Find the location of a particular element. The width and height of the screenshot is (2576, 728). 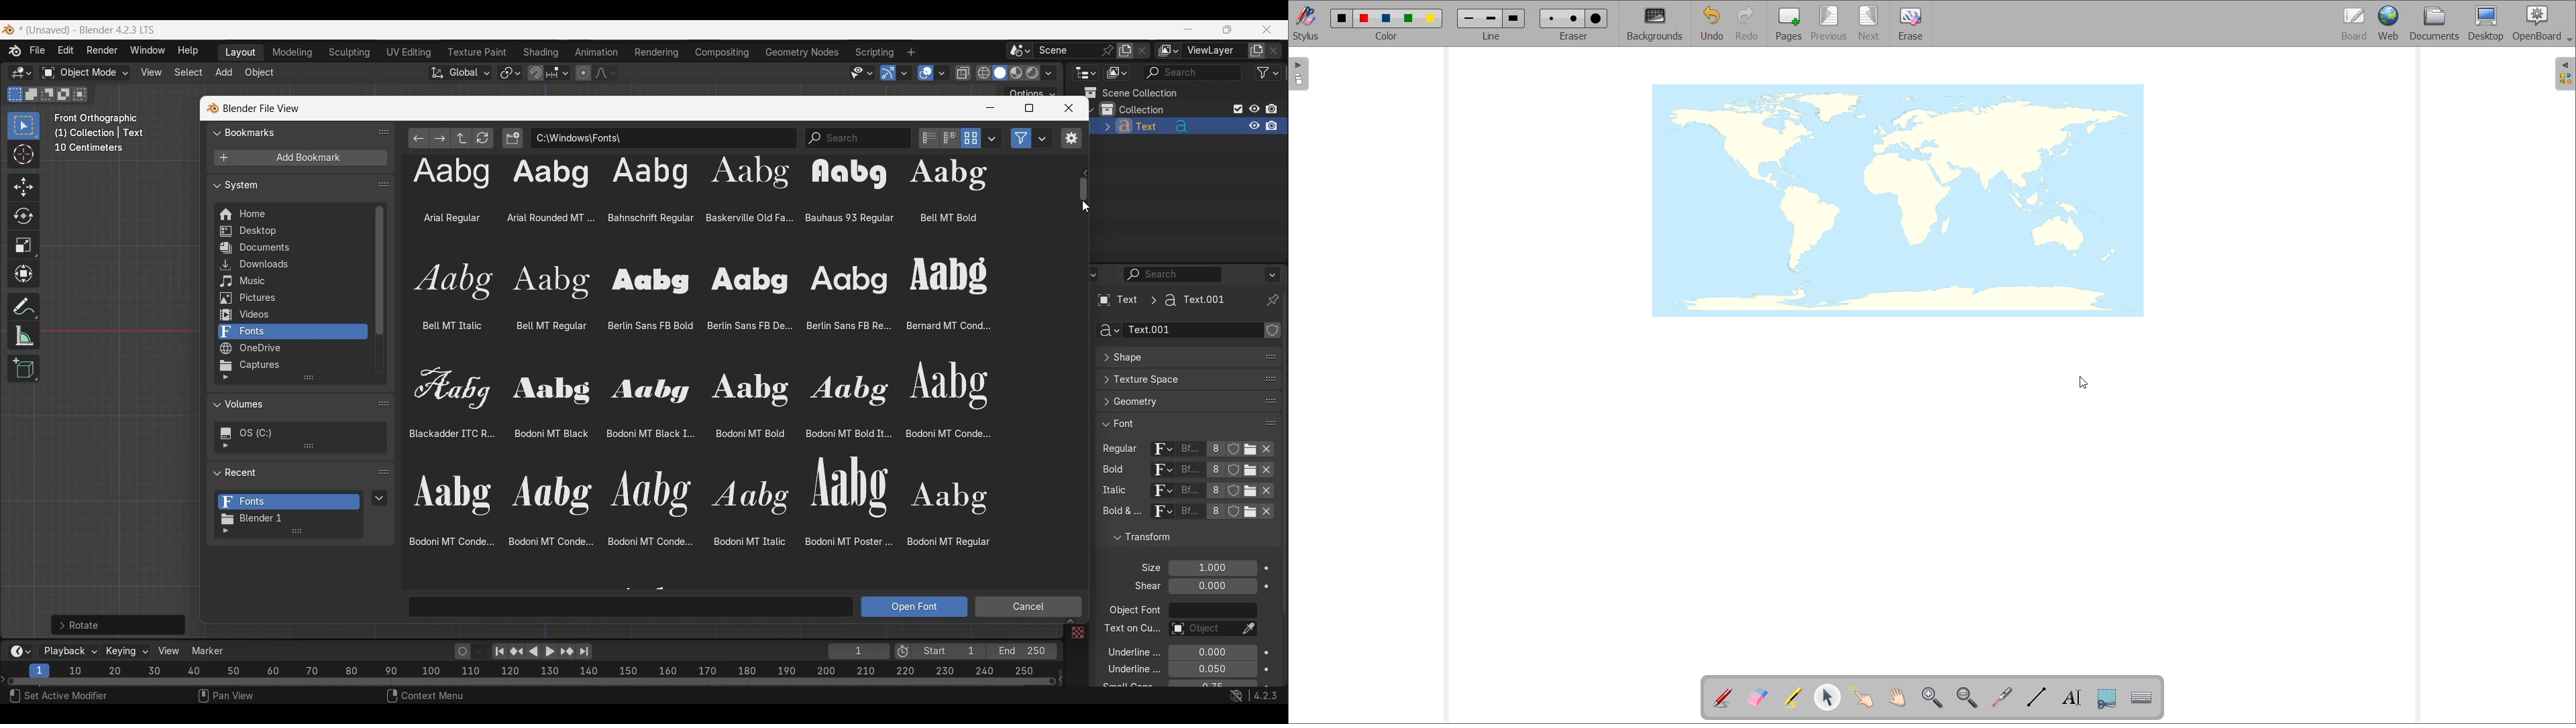

 is located at coordinates (1160, 492).